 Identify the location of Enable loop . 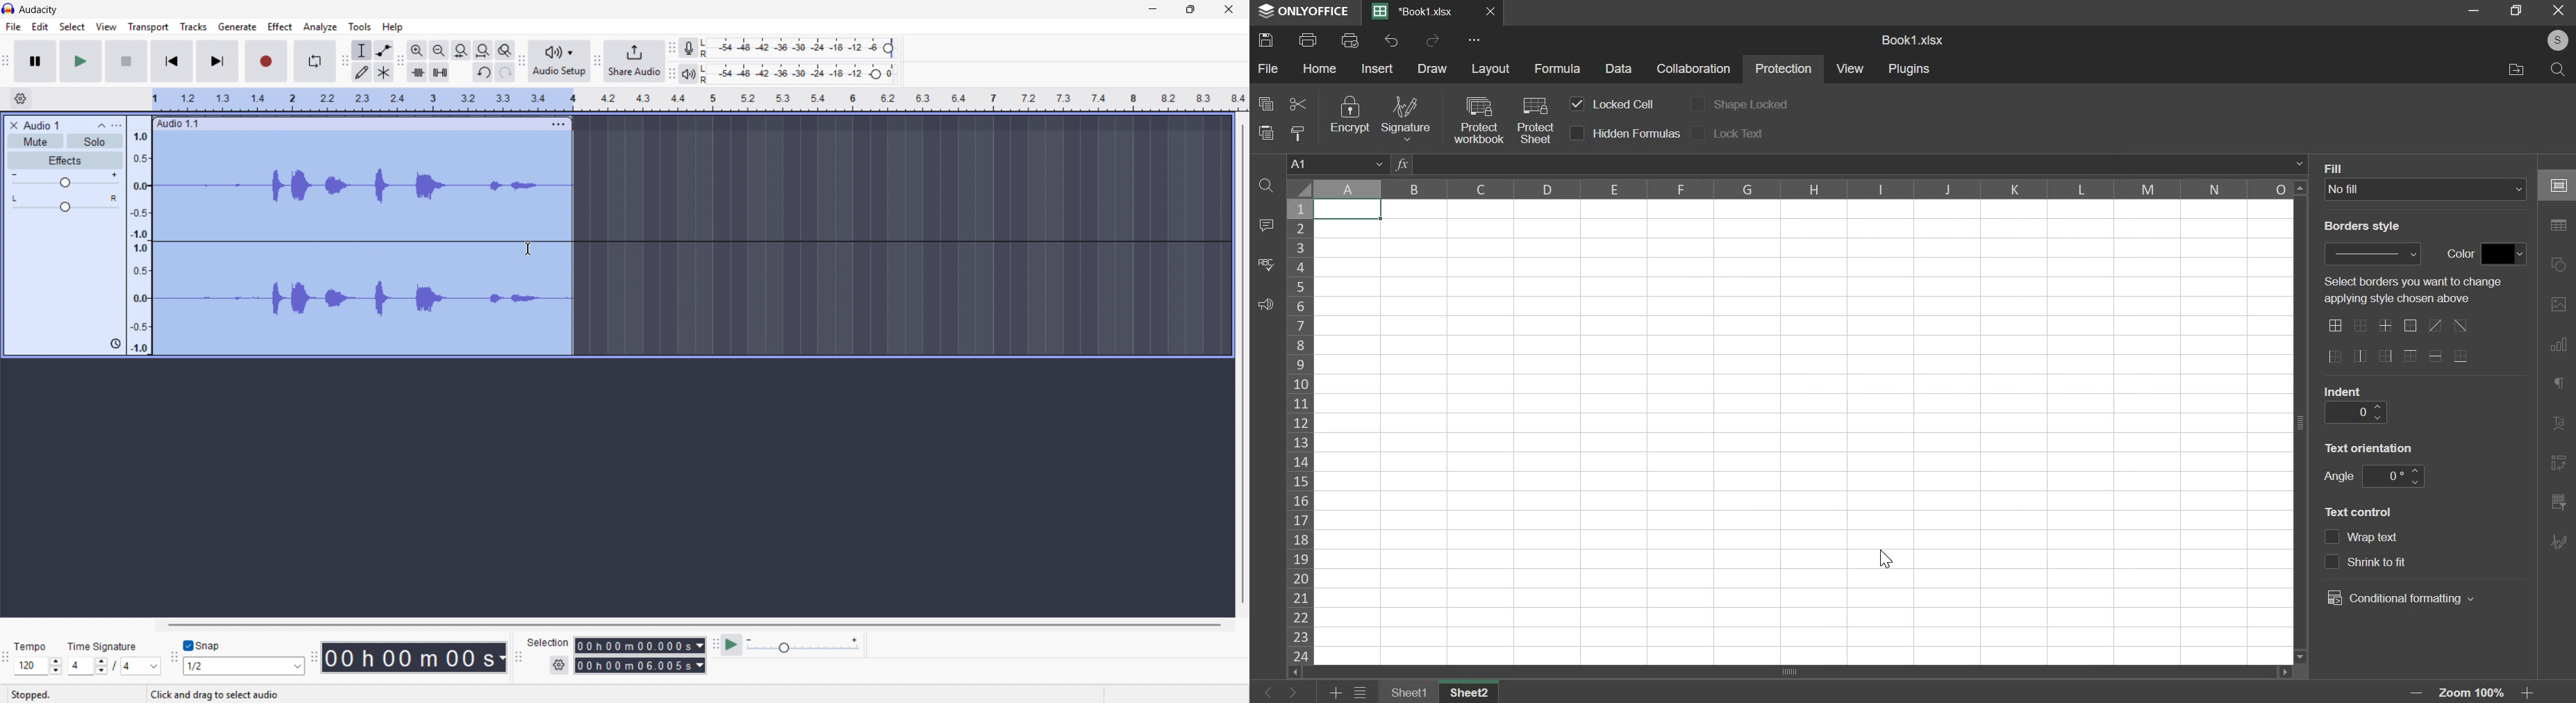
(315, 61).